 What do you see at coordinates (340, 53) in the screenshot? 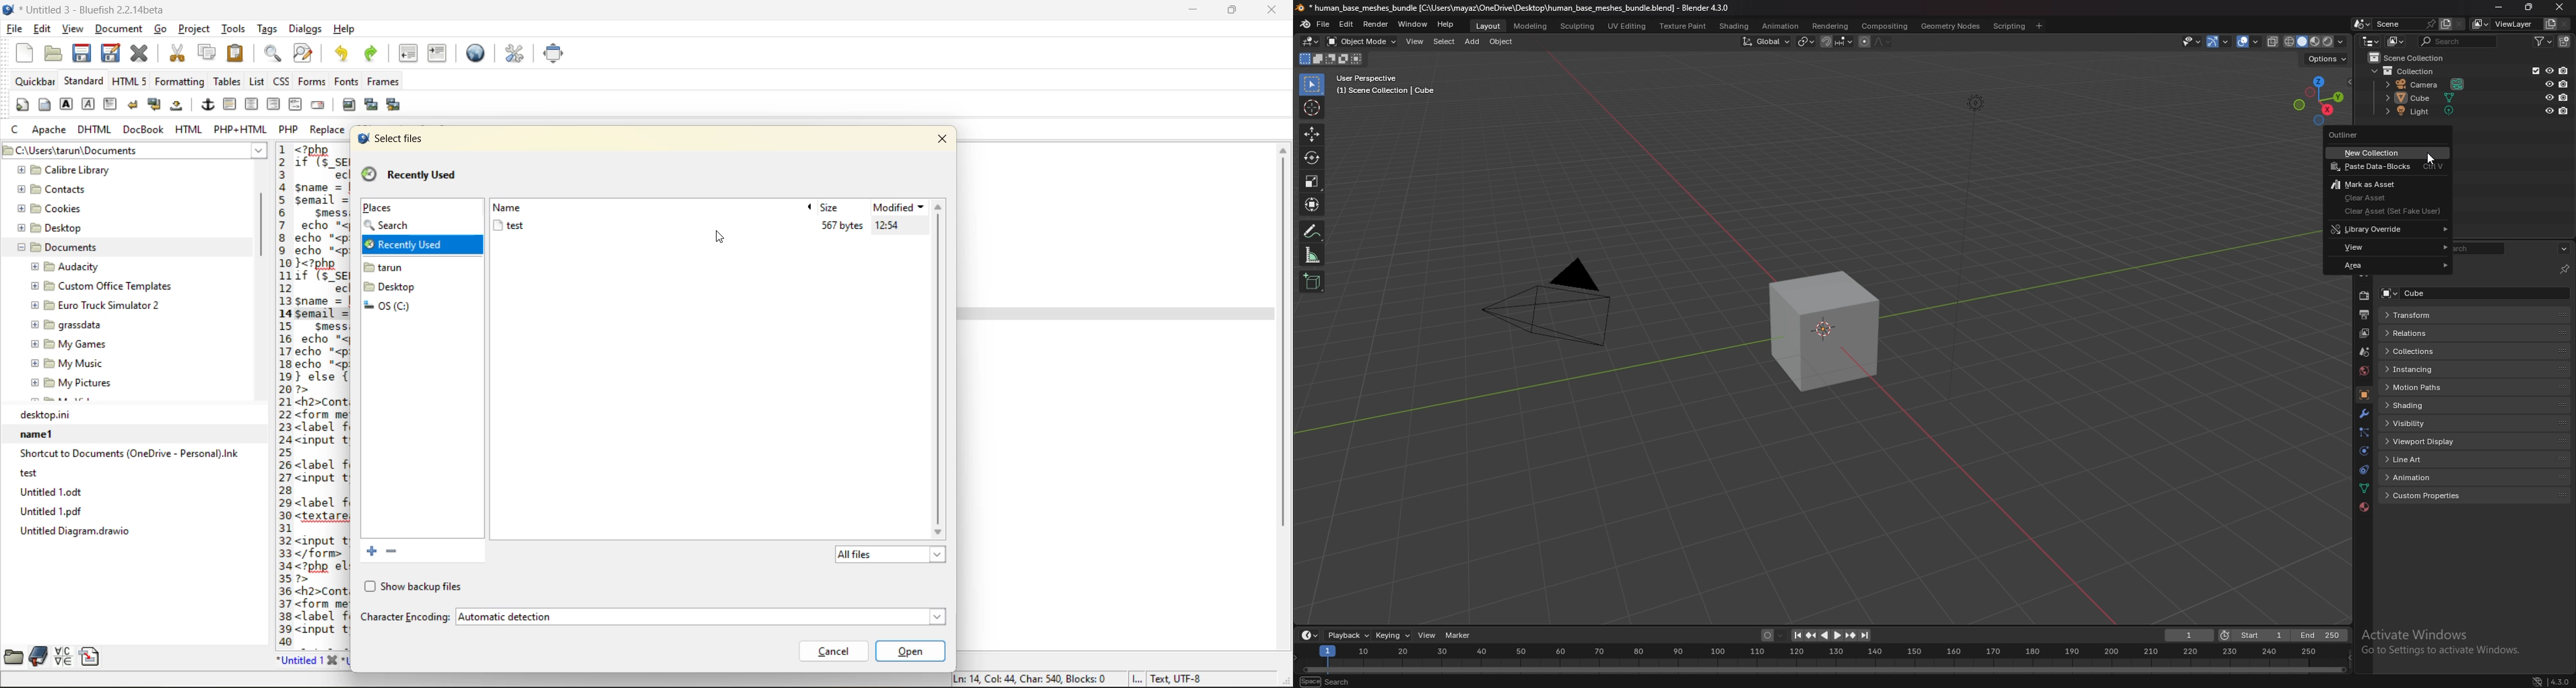
I see `undo` at bounding box center [340, 53].